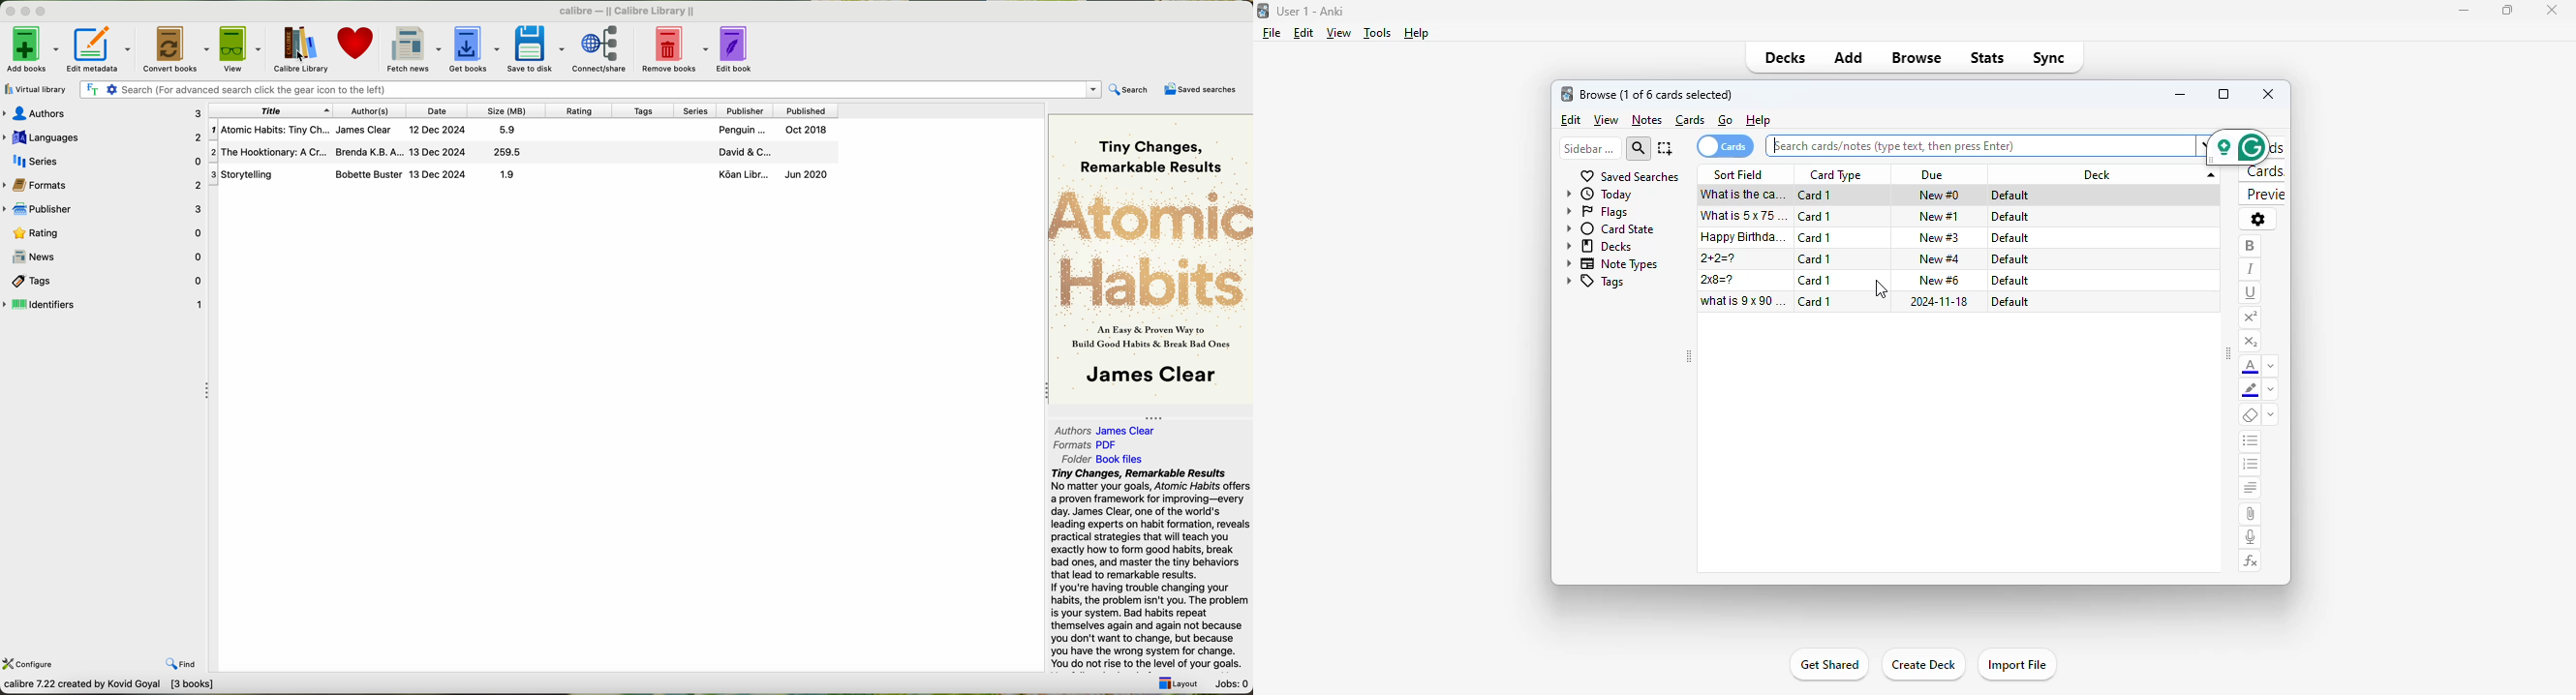 This screenshot has width=2576, height=700. I want to click on tools, so click(1376, 34).